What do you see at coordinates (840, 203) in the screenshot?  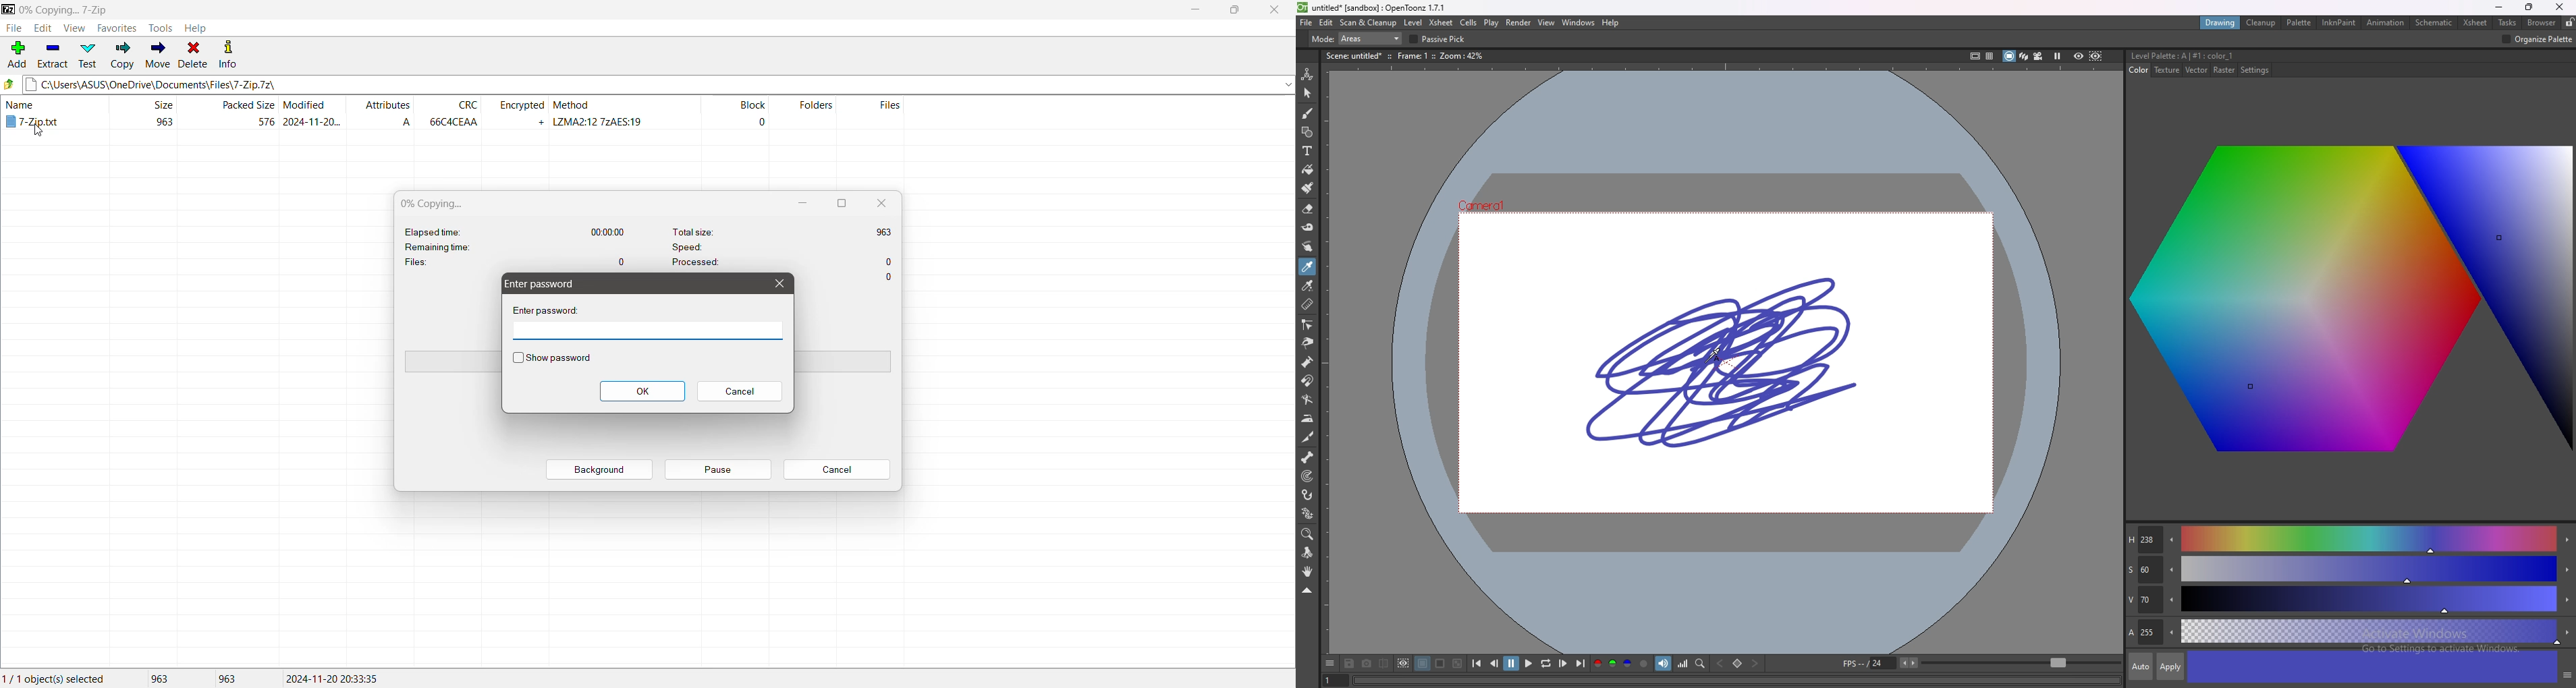 I see `Maximize` at bounding box center [840, 203].